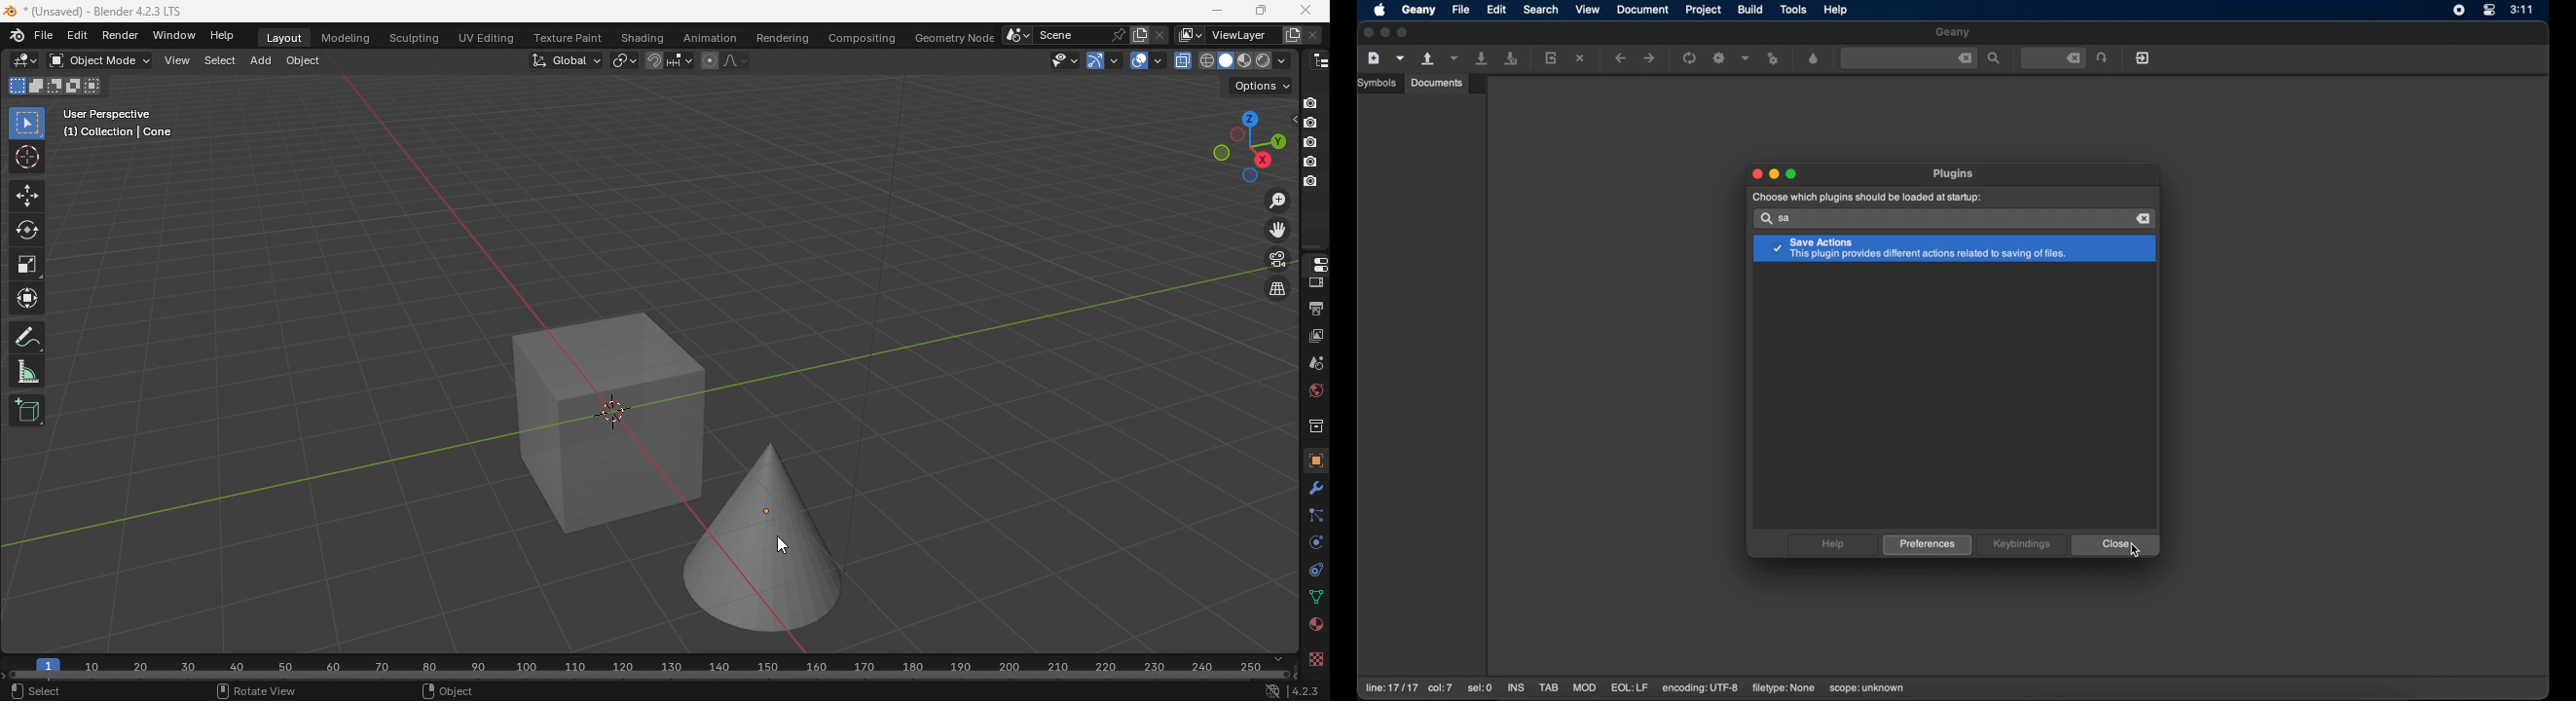 Image resolution: width=2576 pixels, height=728 pixels. Describe the element at coordinates (569, 58) in the screenshot. I see `Transformation orientation` at that location.